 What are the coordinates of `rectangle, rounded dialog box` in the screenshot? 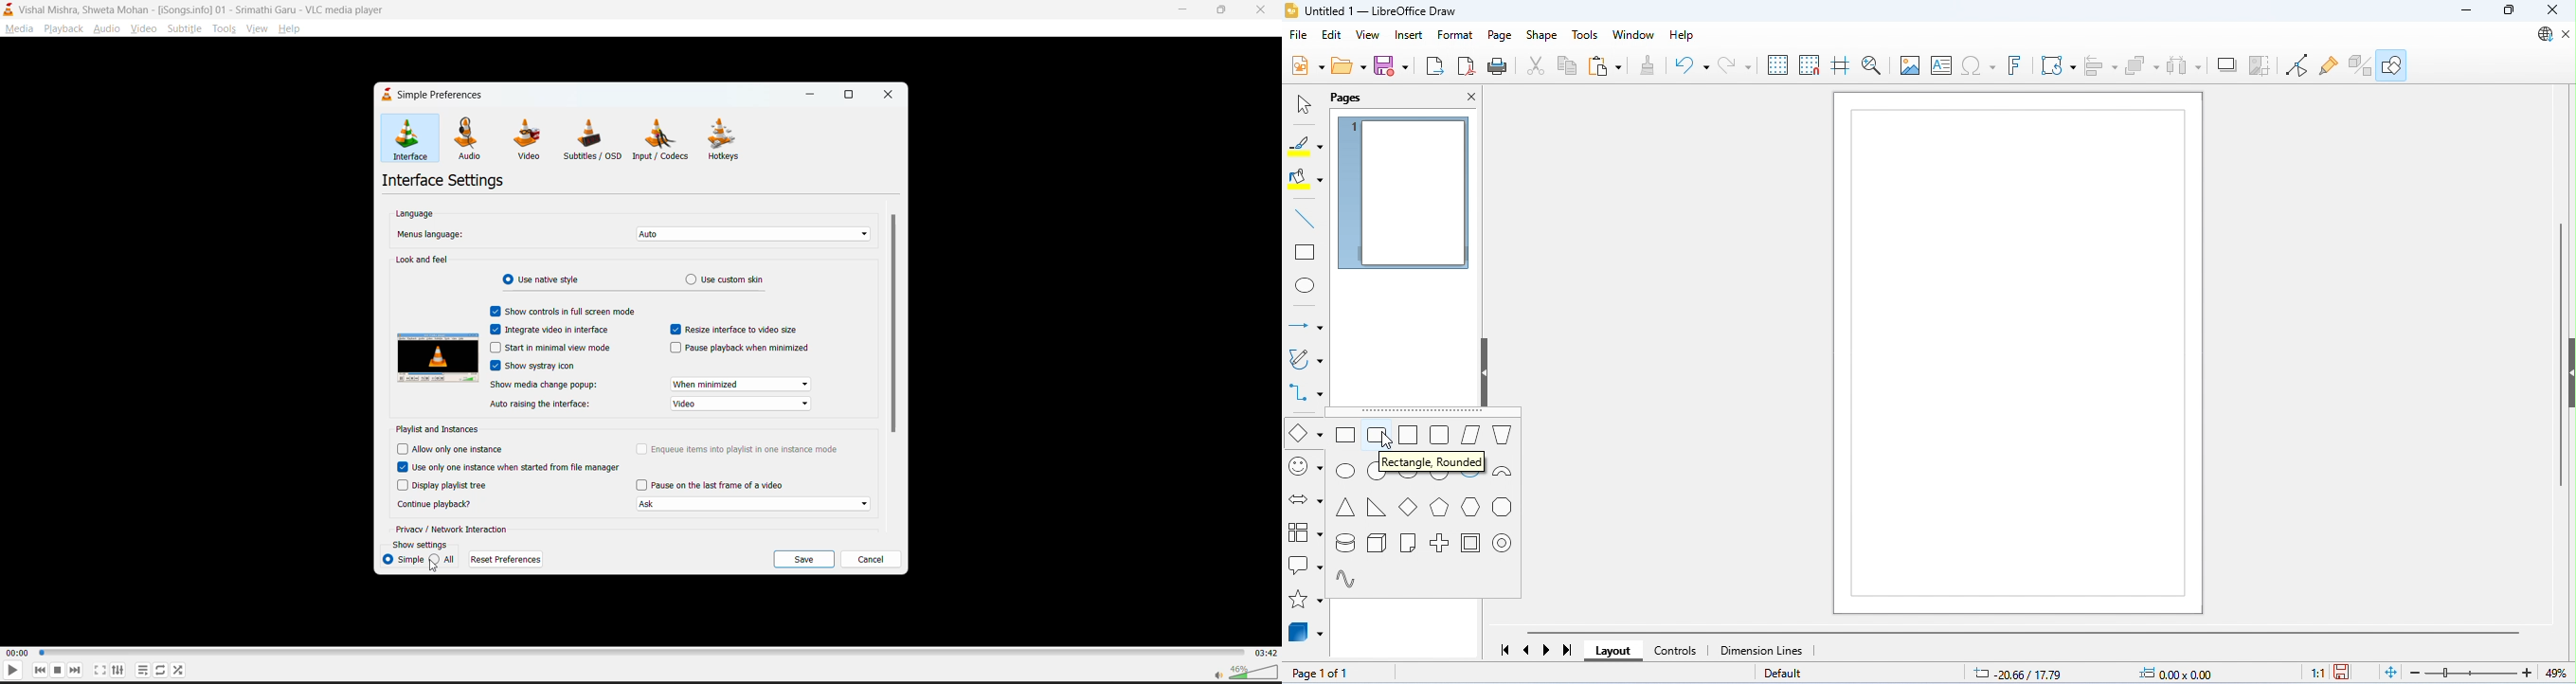 It's located at (1432, 461).